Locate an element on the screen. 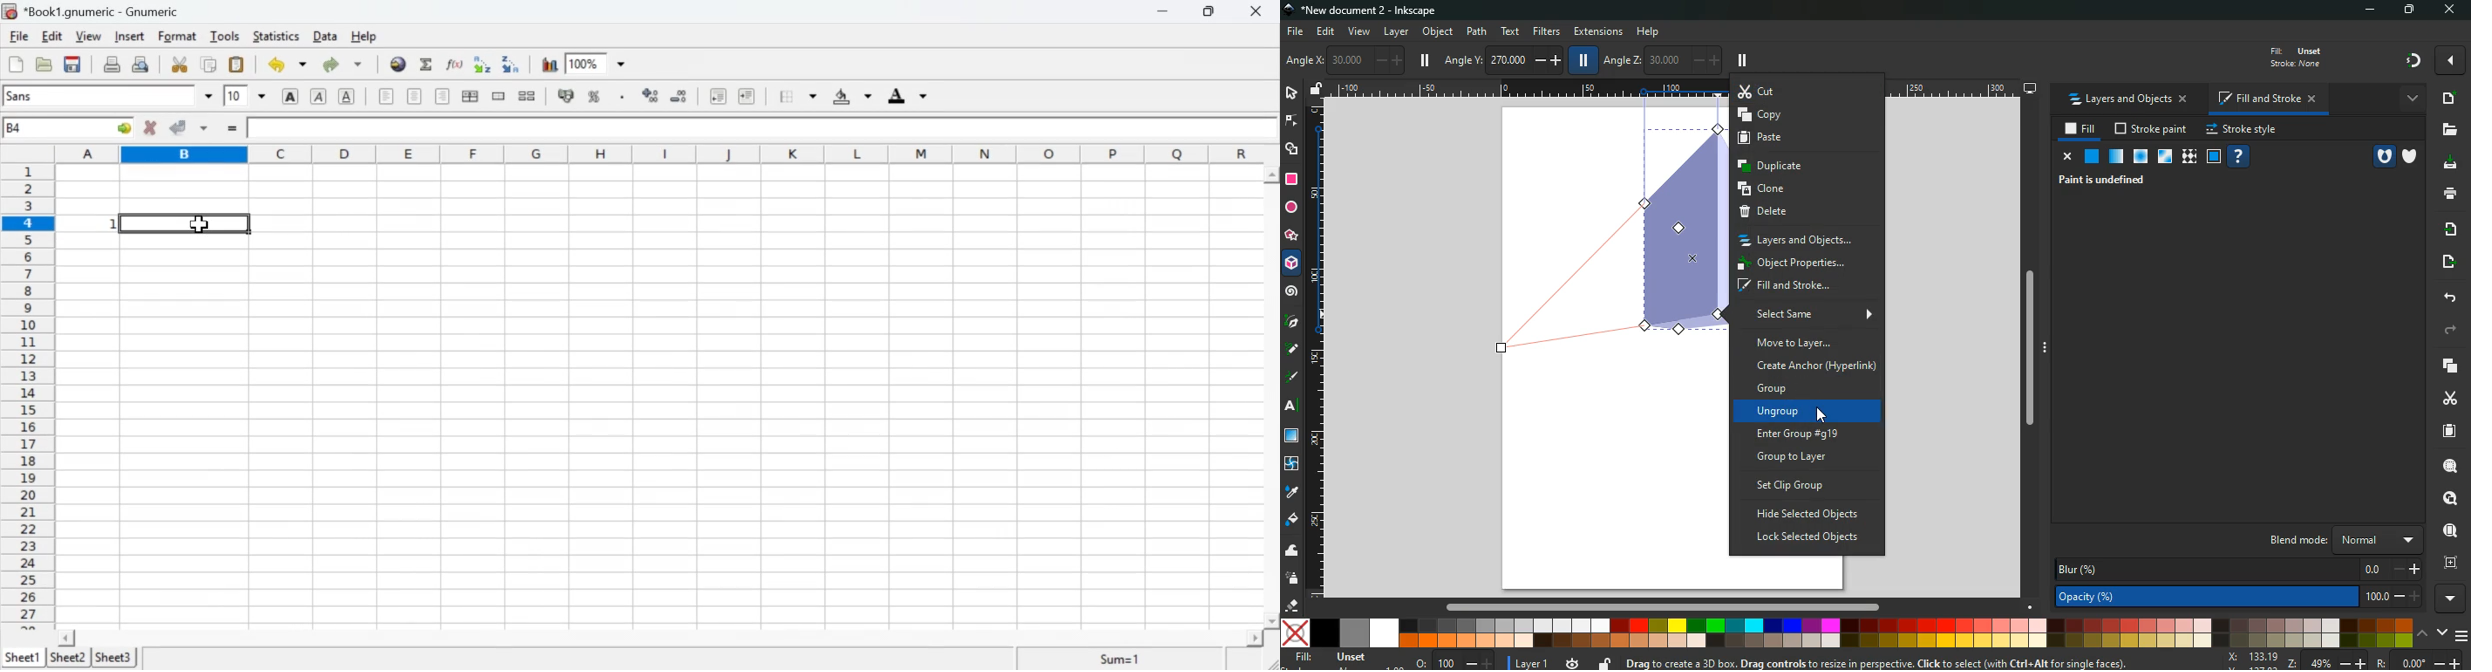 This screenshot has height=672, width=2492. opacity is located at coordinates (2117, 157).